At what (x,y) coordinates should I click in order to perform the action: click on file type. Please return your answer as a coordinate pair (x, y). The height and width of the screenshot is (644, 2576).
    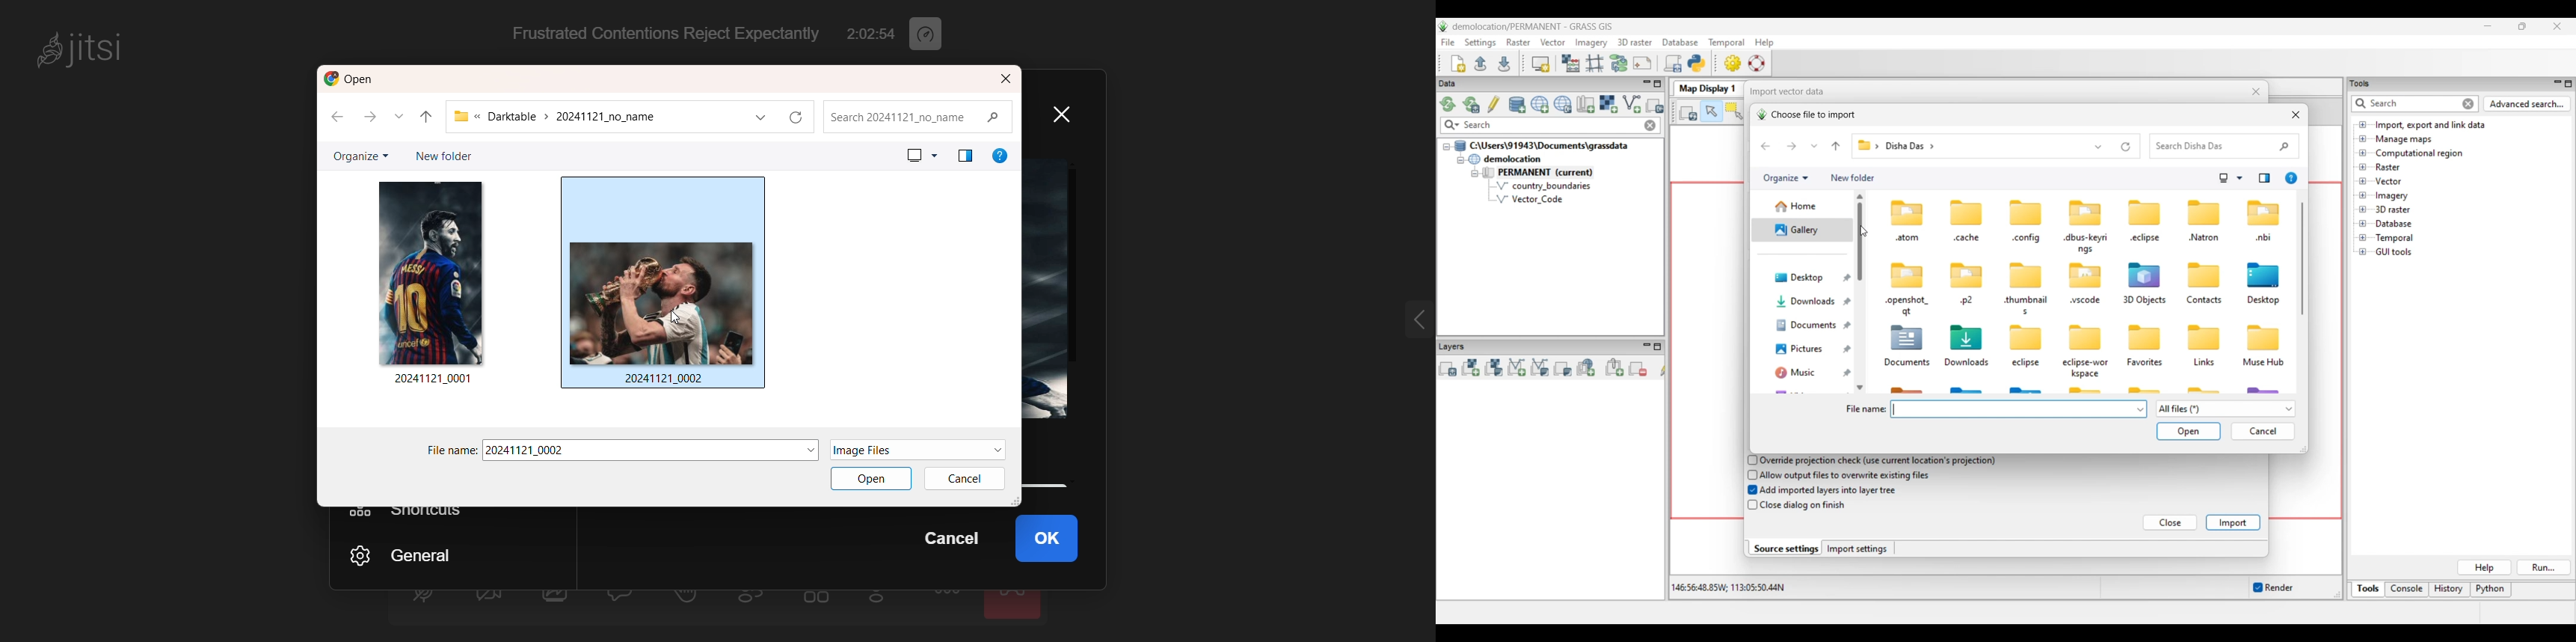
    Looking at the image, I should click on (894, 450).